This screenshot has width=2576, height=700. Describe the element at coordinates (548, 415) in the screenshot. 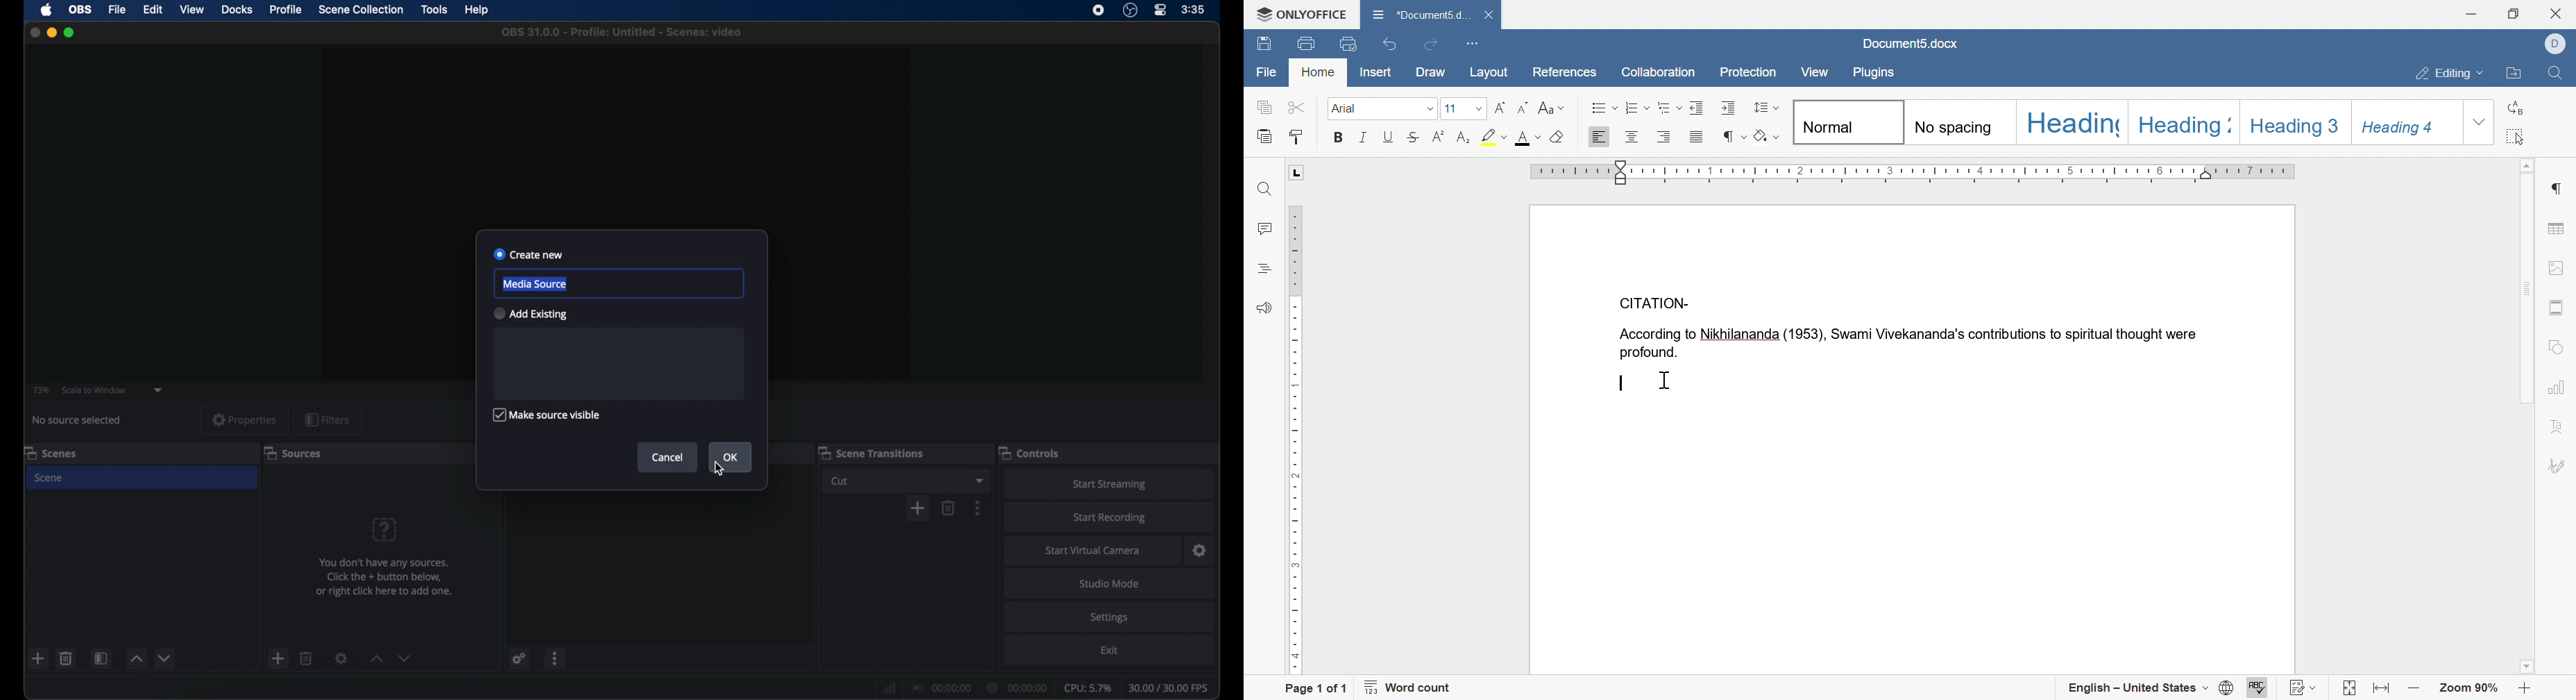

I see `make source visible` at that location.